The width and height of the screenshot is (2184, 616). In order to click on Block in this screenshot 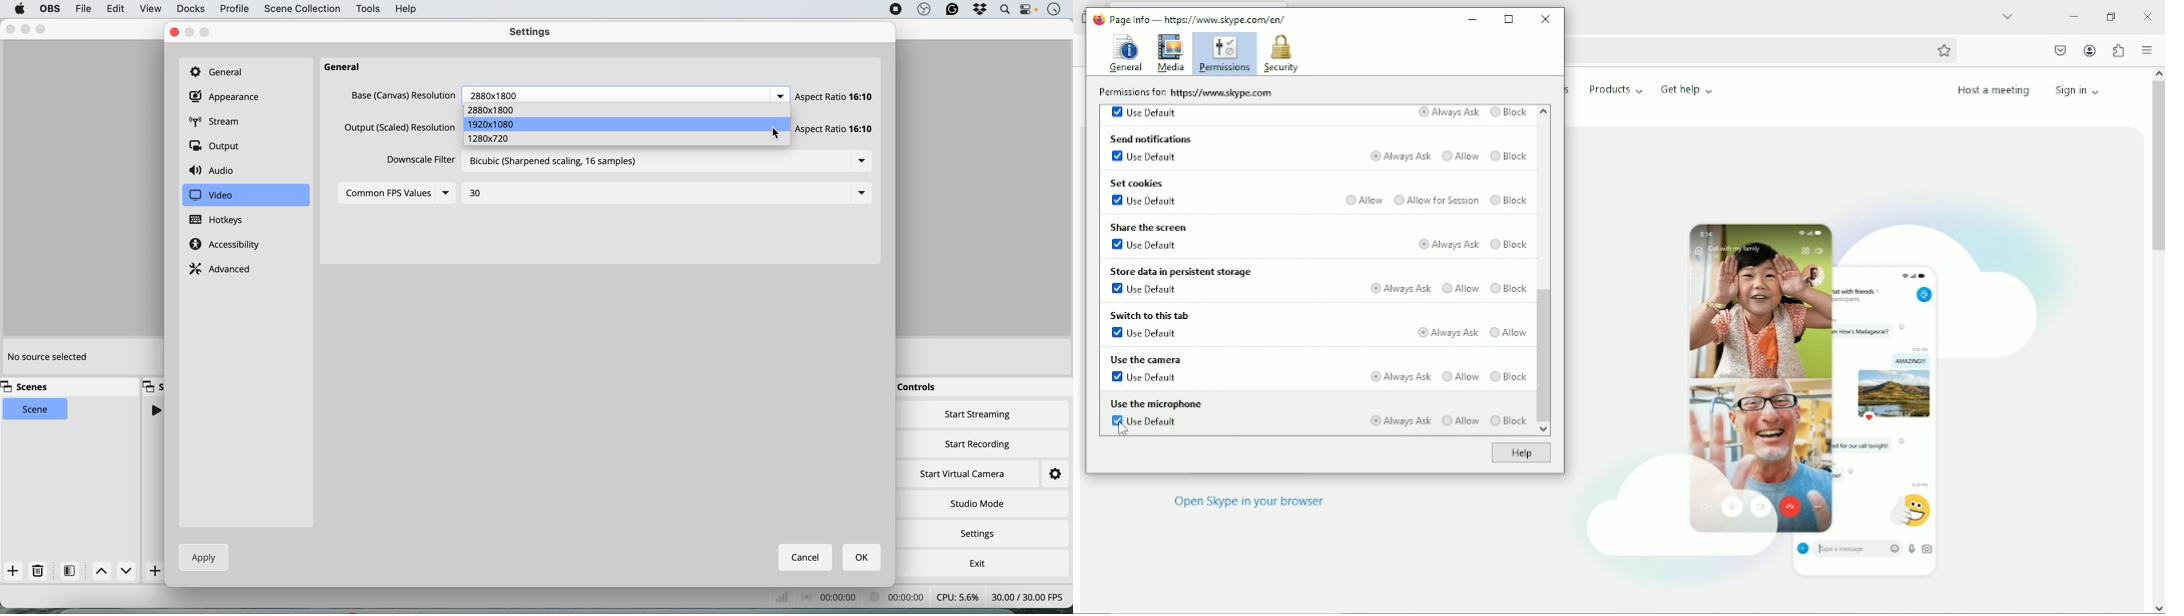, I will do `click(1509, 421)`.